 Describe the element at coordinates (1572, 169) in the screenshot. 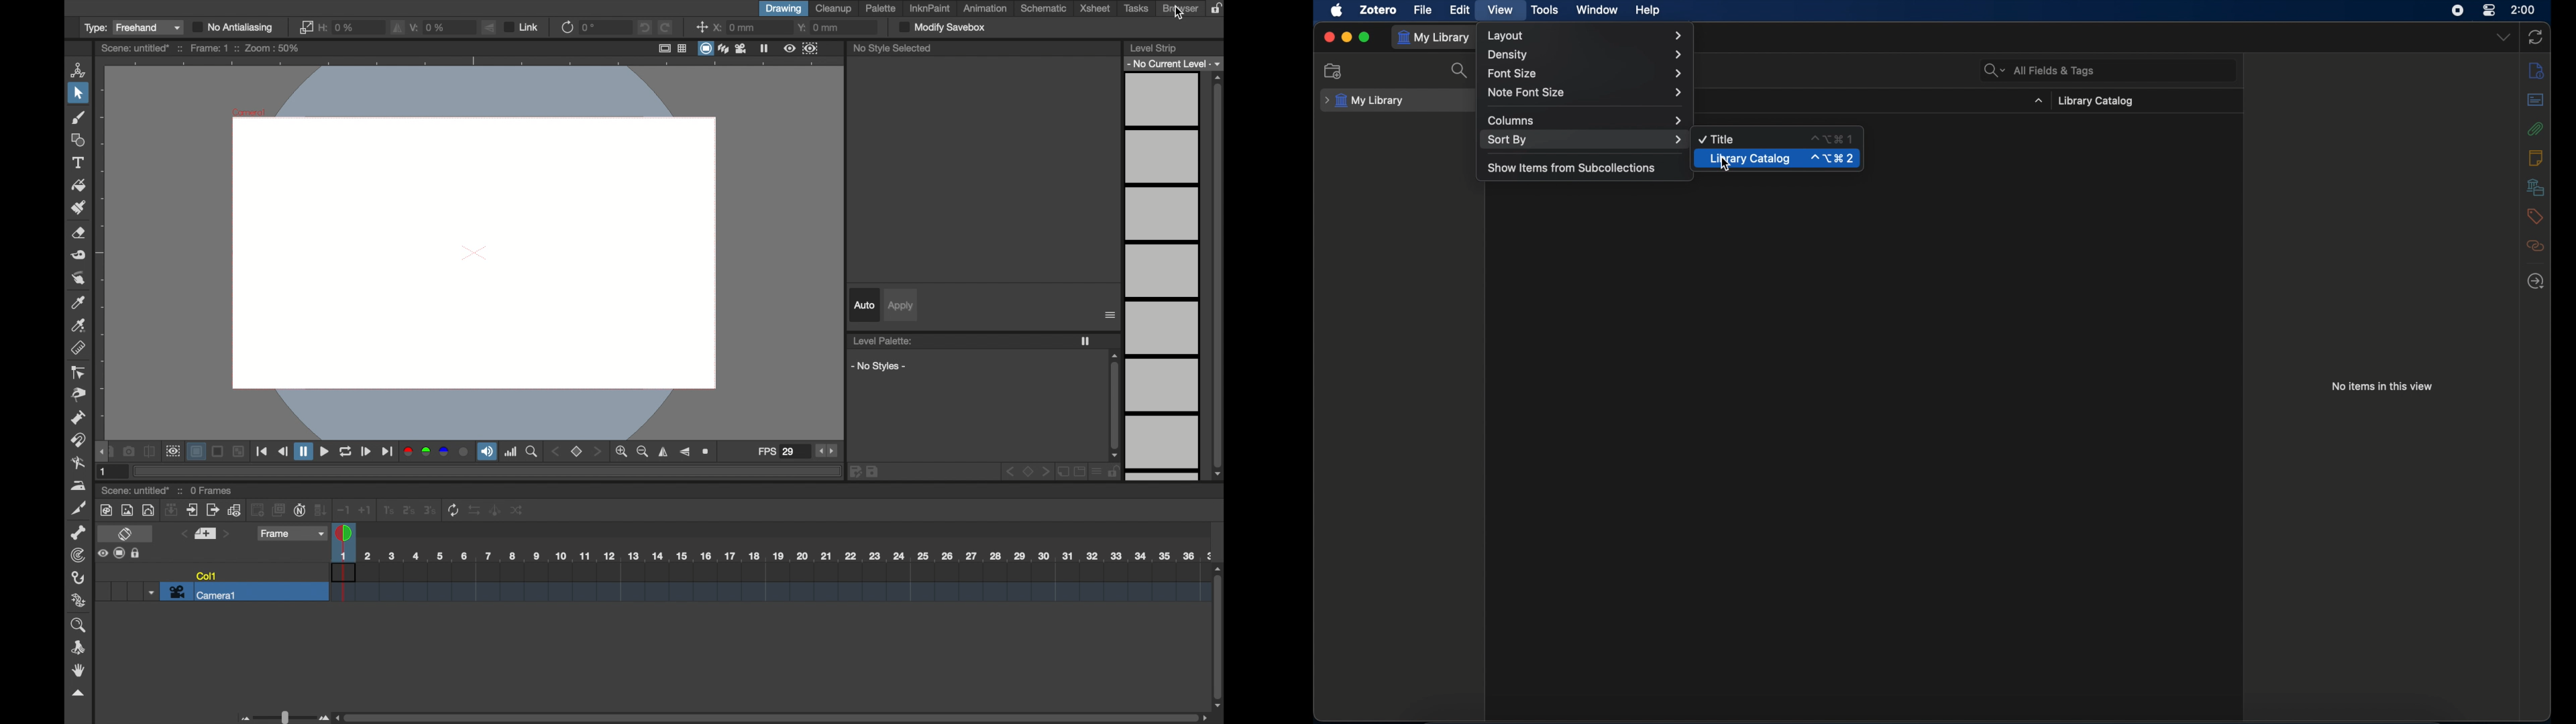

I see `show items from subcollections` at that location.